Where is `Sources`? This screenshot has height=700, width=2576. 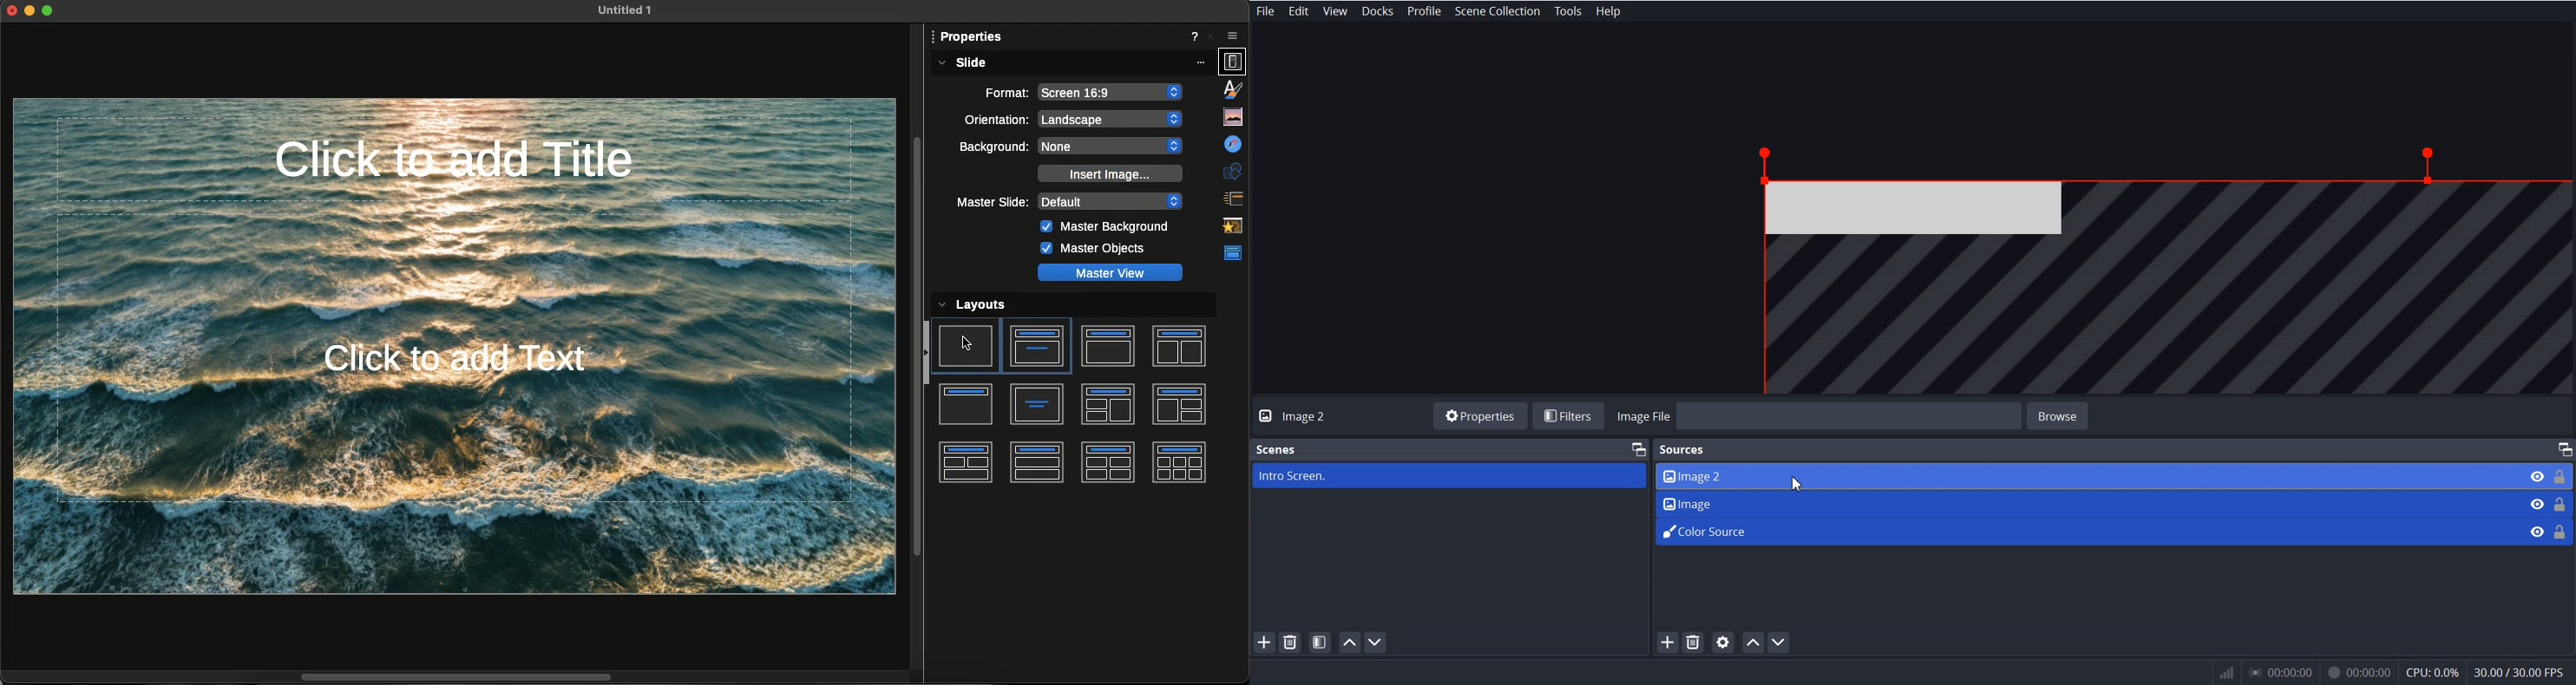 Sources is located at coordinates (1685, 448).